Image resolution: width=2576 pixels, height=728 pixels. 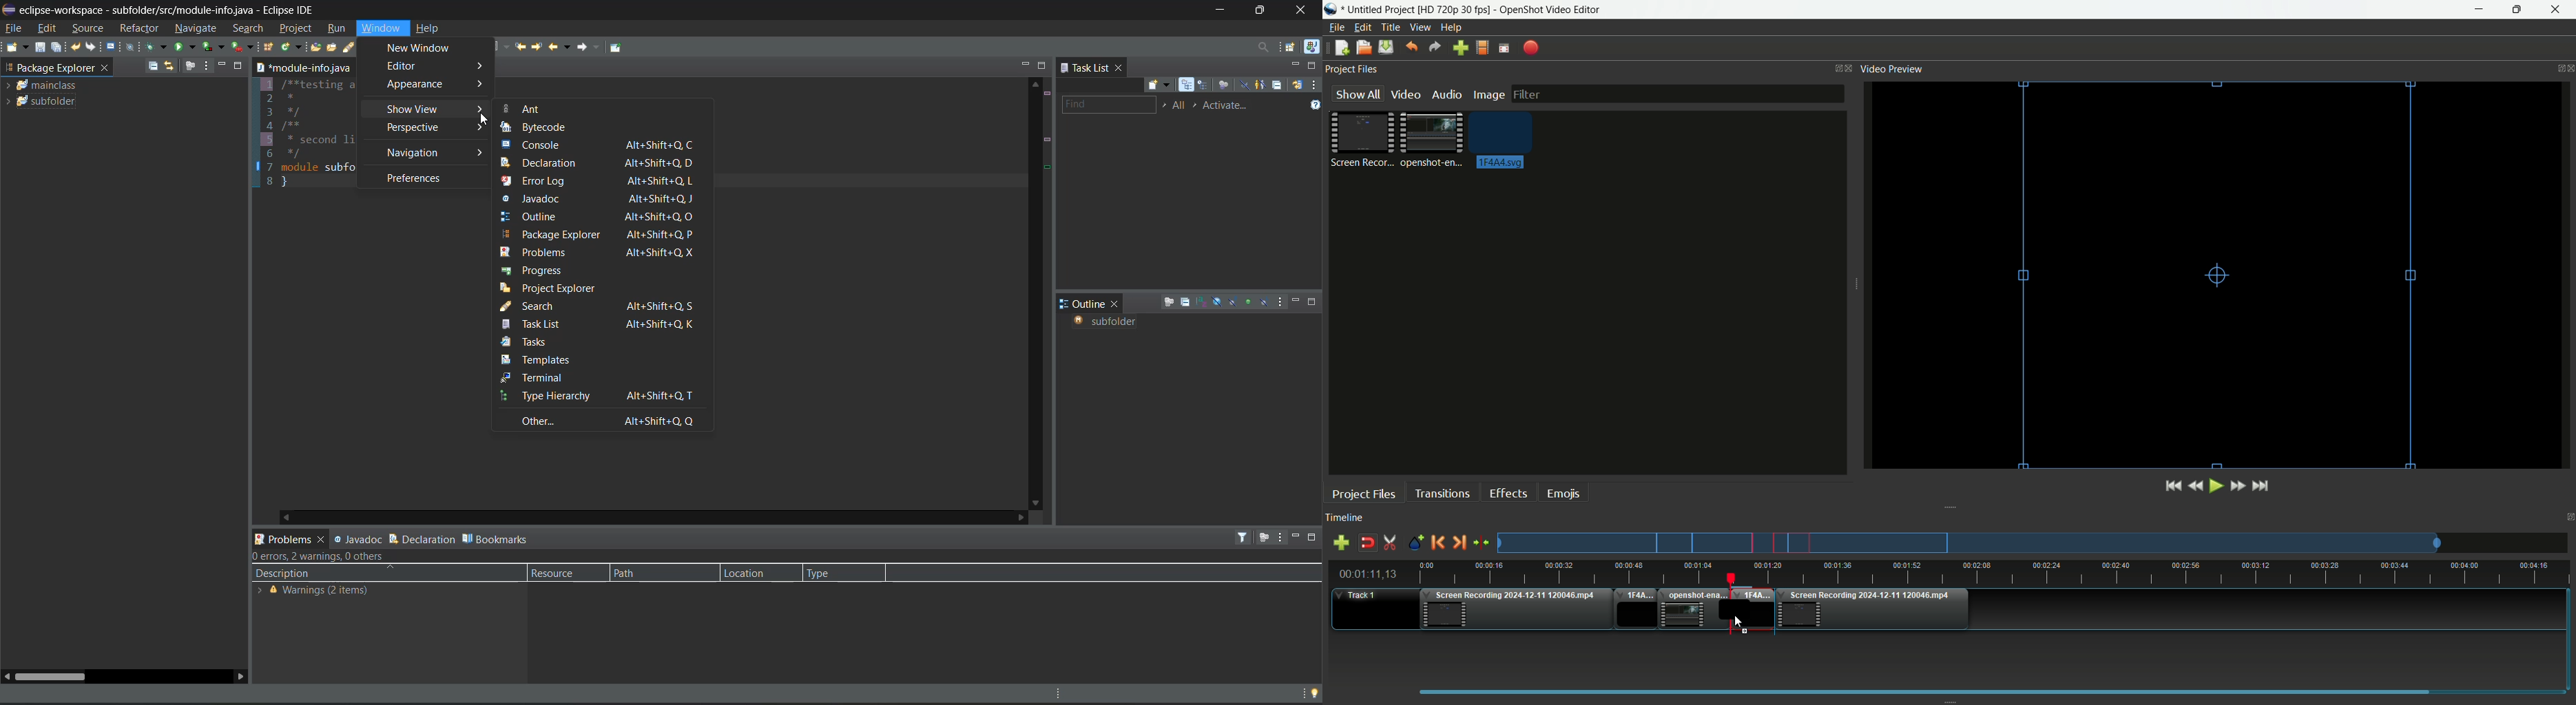 I want to click on debug, so click(x=158, y=47).